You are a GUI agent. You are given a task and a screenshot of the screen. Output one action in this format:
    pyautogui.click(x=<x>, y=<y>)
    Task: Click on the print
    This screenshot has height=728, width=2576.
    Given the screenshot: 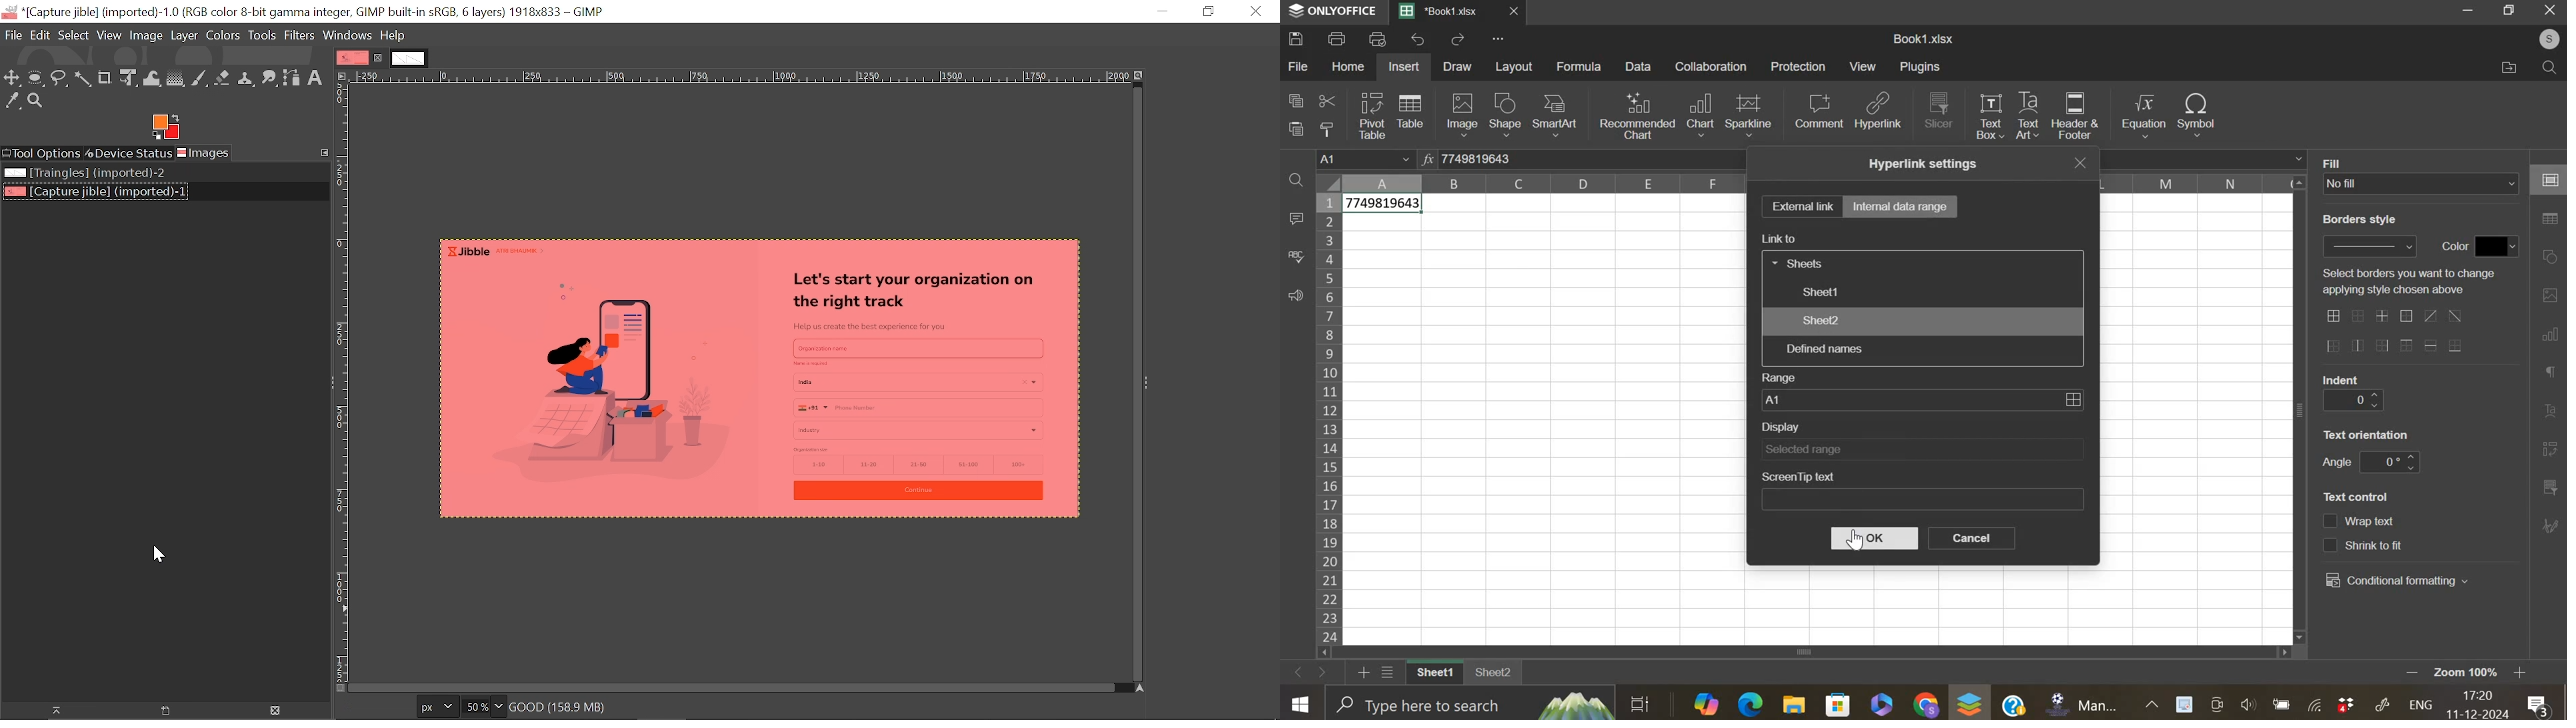 What is the action you would take?
    pyautogui.click(x=1337, y=38)
    